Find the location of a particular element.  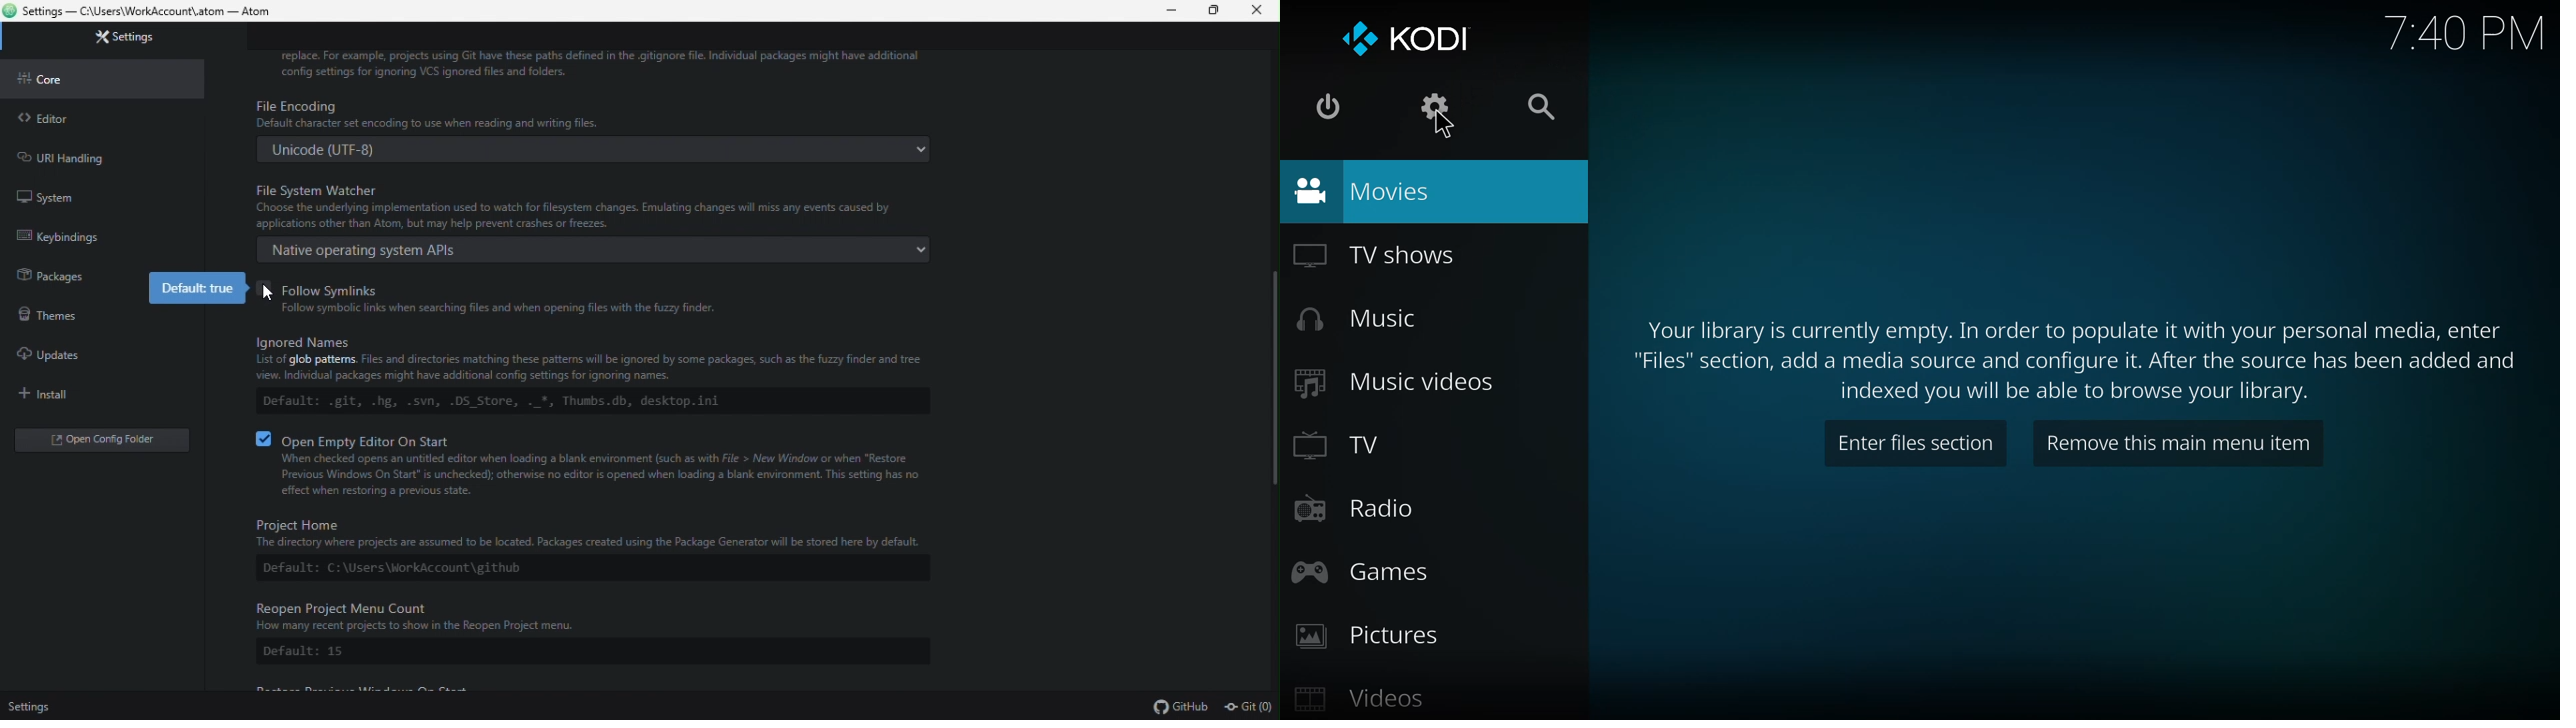

tv shows is located at coordinates (1383, 254).